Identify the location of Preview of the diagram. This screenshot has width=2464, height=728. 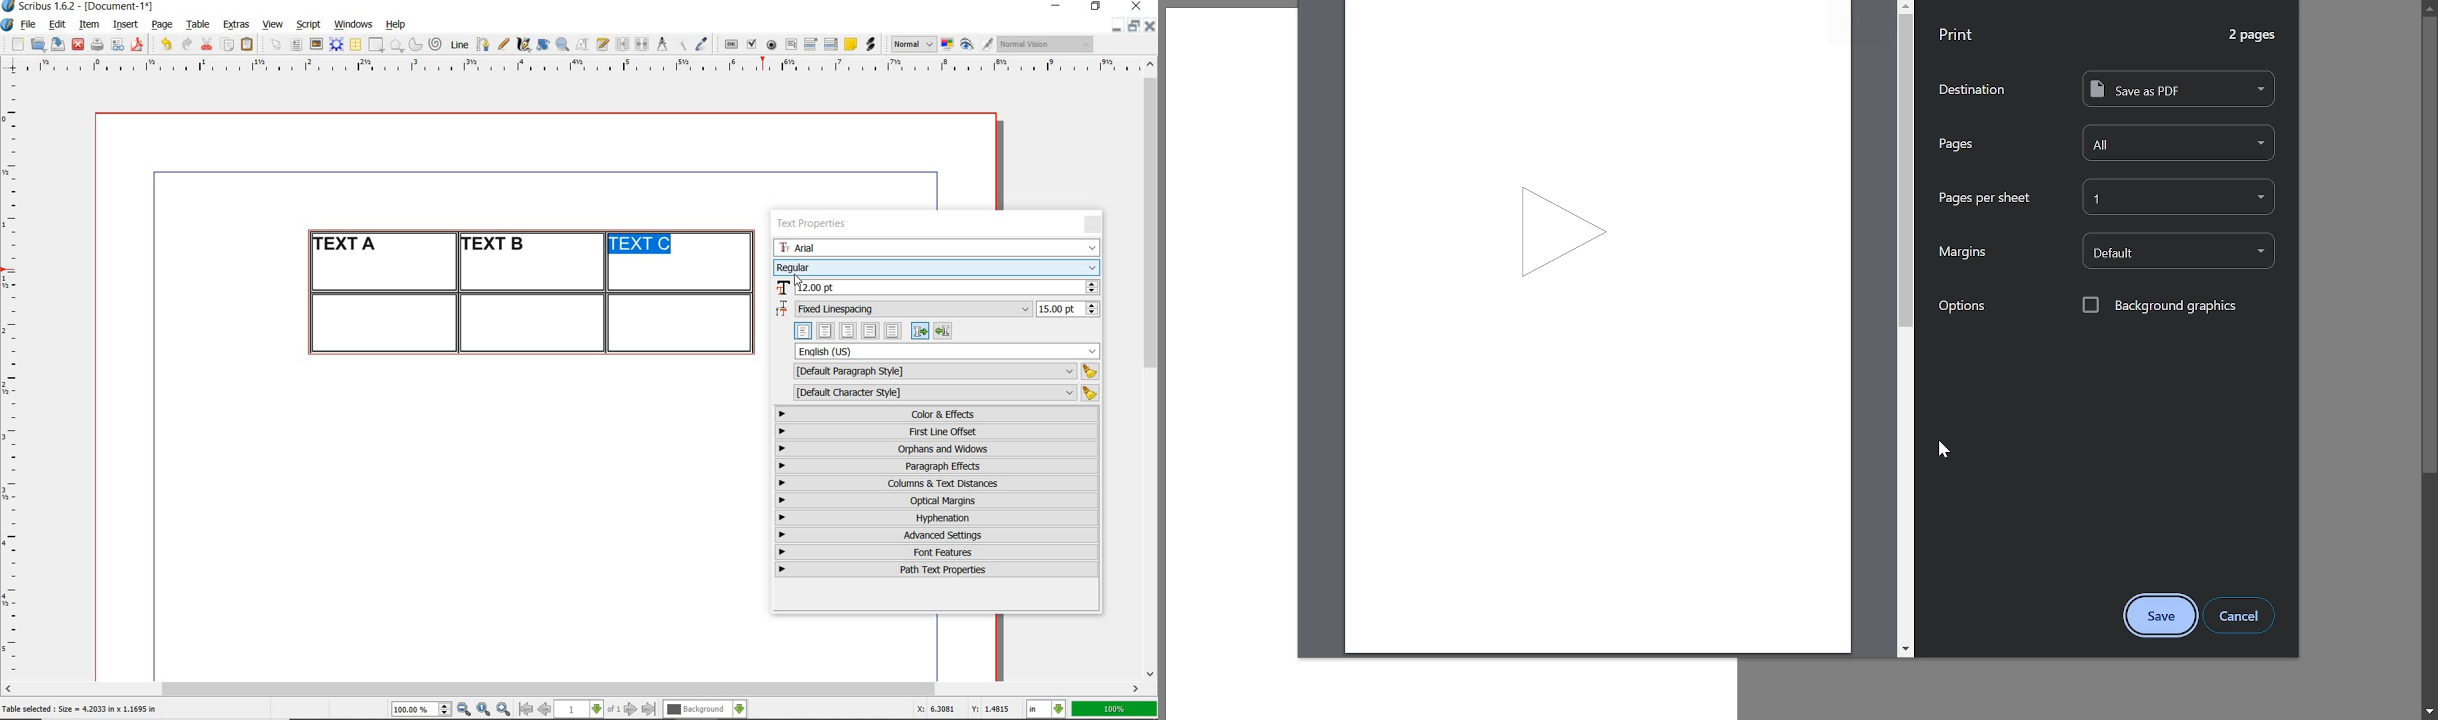
(1599, 327).